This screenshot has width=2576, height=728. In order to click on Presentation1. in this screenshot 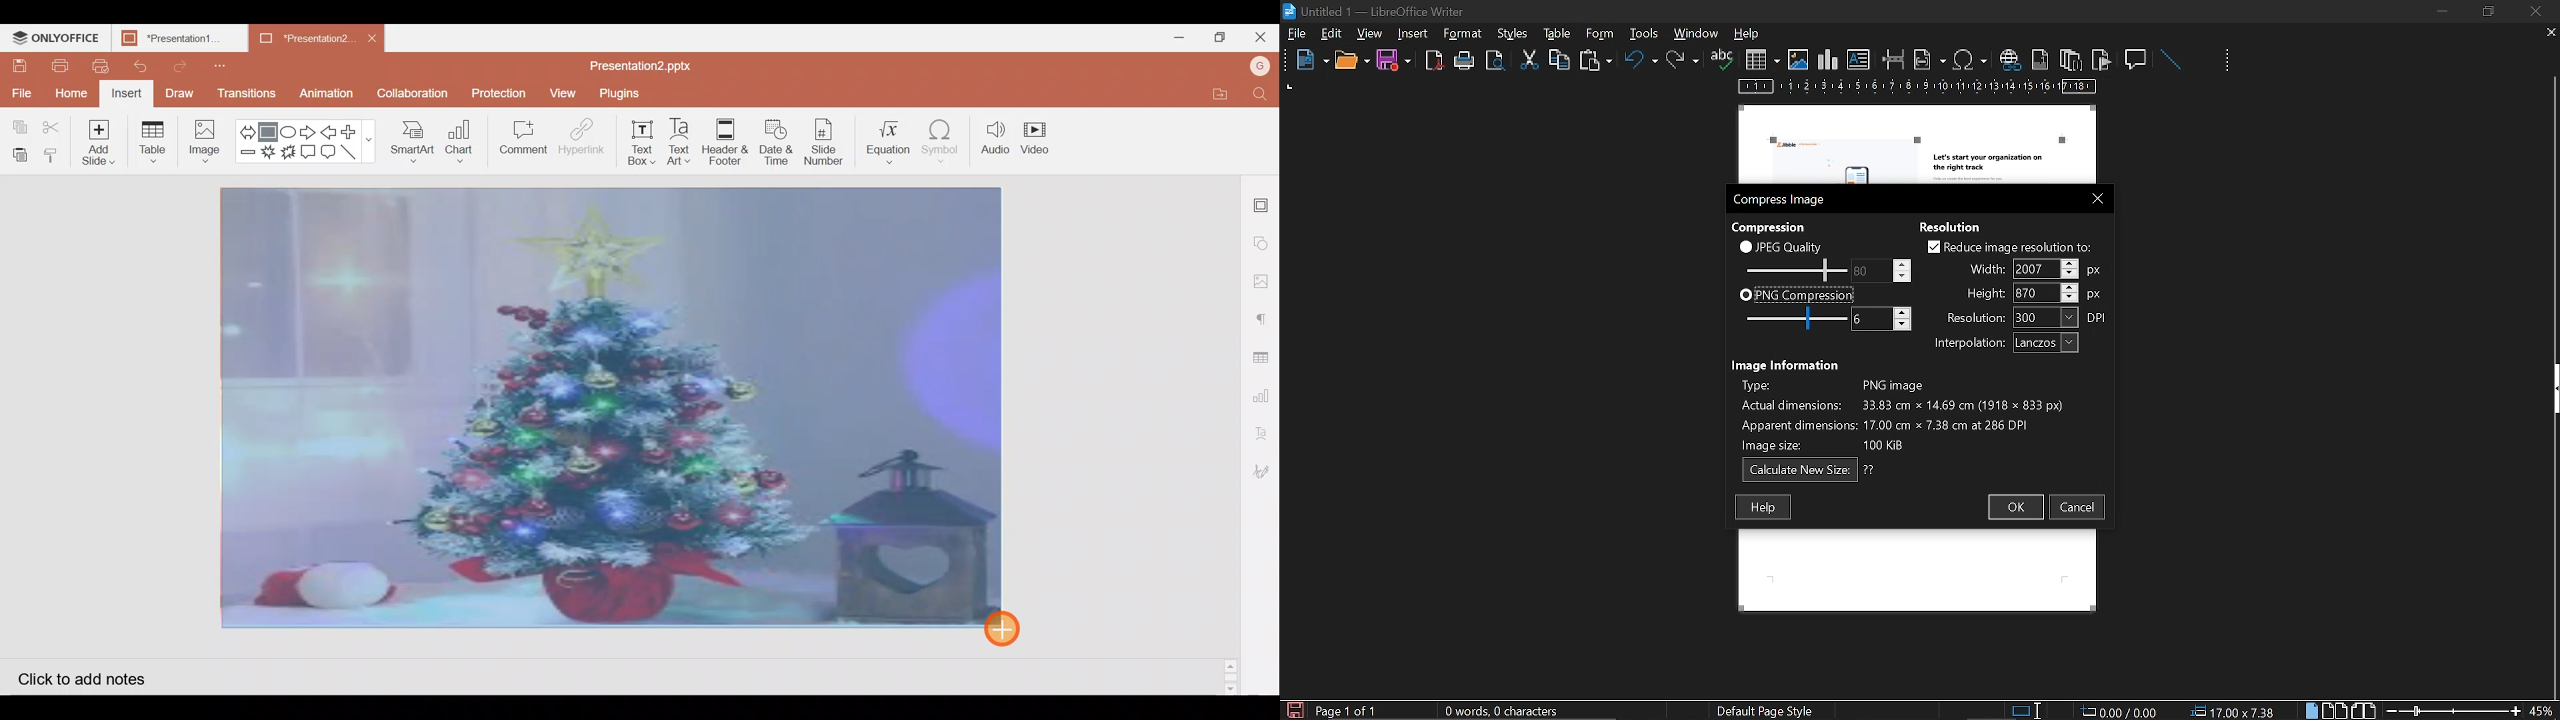, I will do `click(175, 36)`.